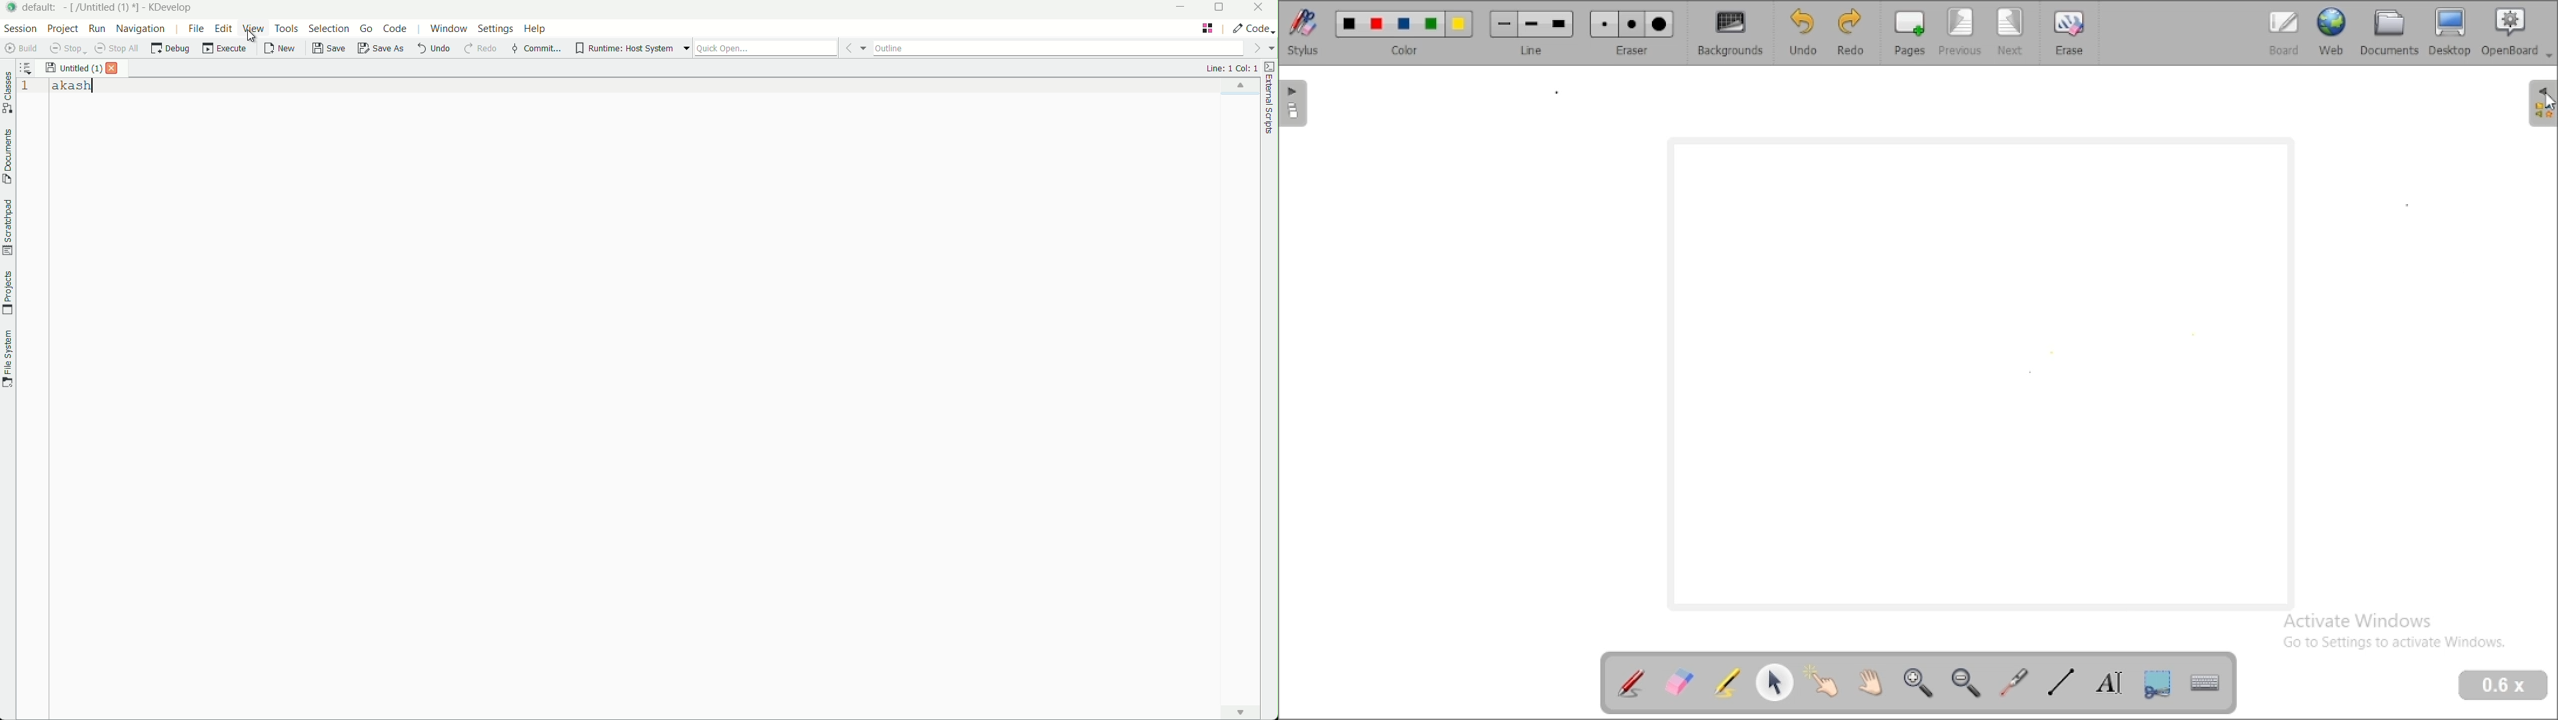 The height and width of the screenshot is (728, 2576). What do you see at coordinates (625, 50) in the screenshot?
I see `runtime host system` at bounding box center [625, 50].